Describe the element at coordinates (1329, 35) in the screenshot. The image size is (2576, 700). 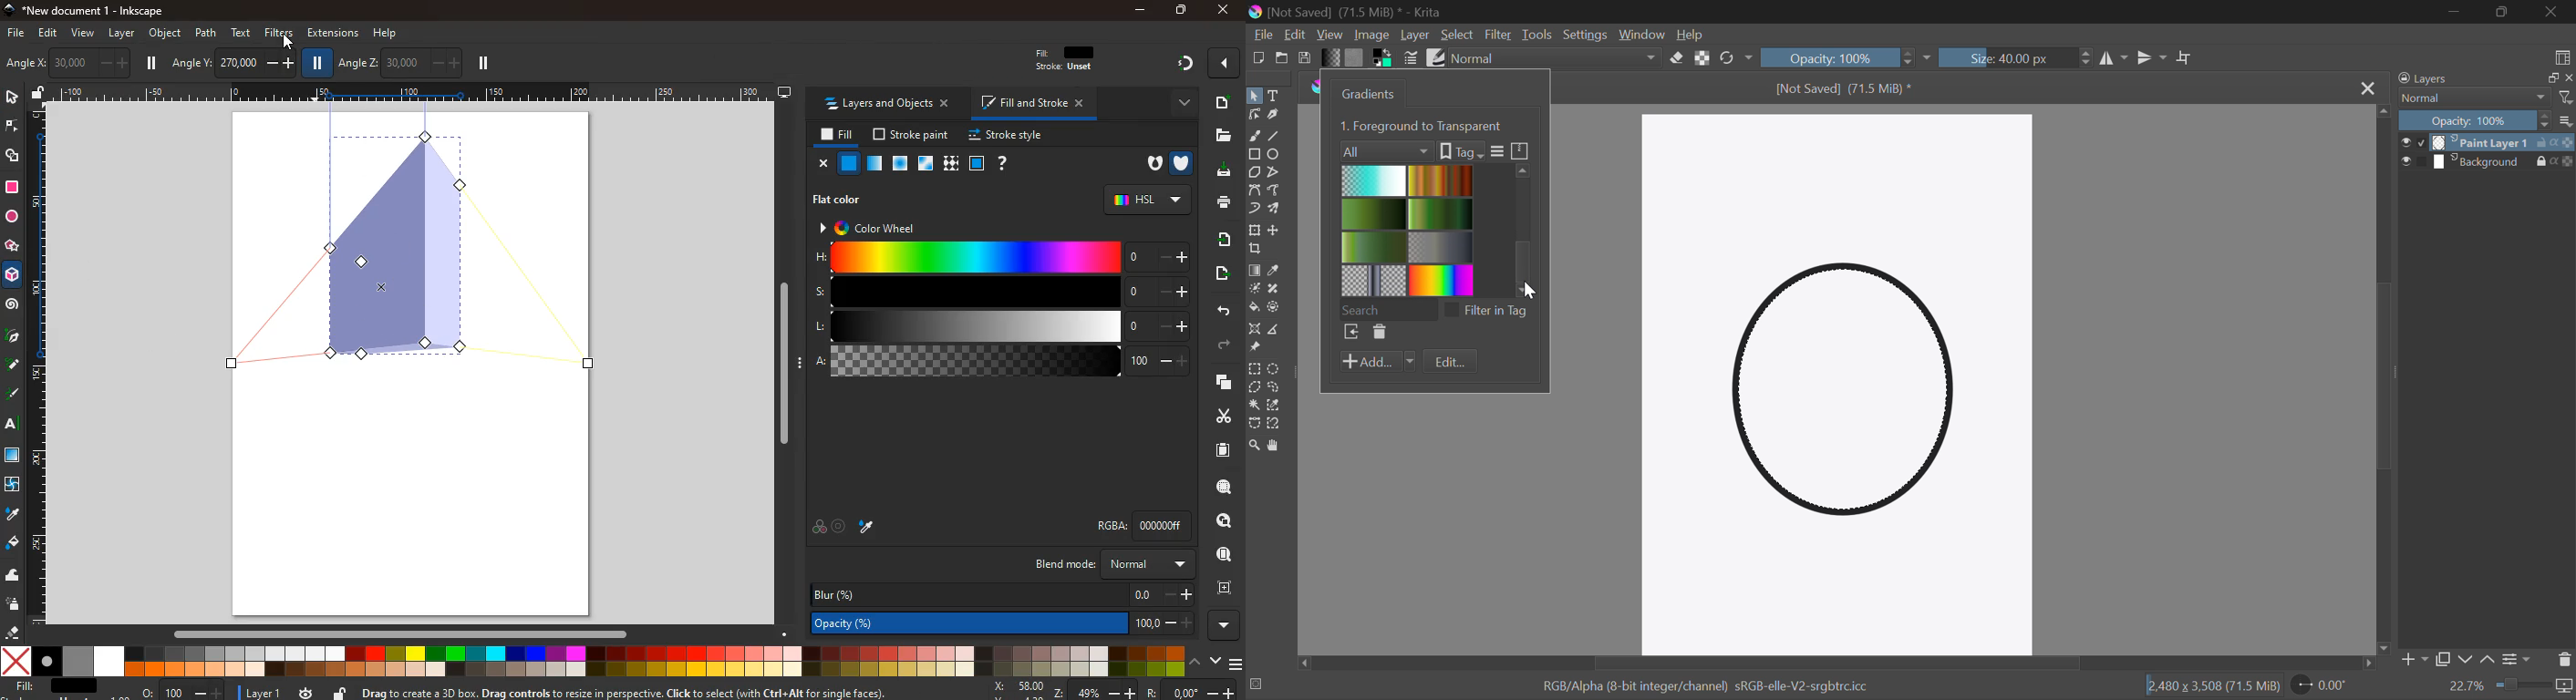
I see `View` at that location.